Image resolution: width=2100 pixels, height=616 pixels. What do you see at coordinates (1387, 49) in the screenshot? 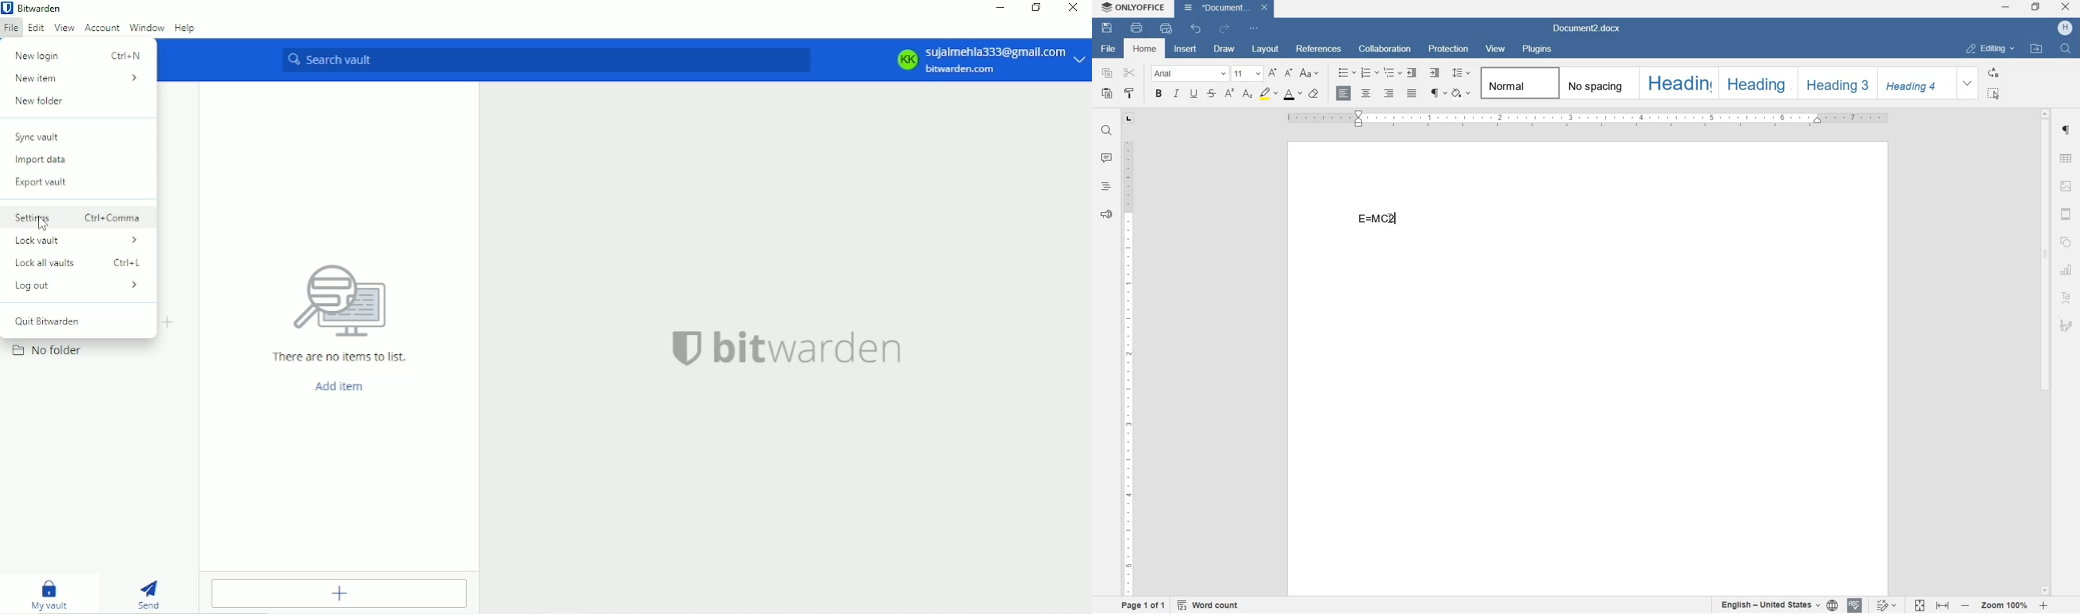
I see `collaboration` at bounding box center [1387, 49].